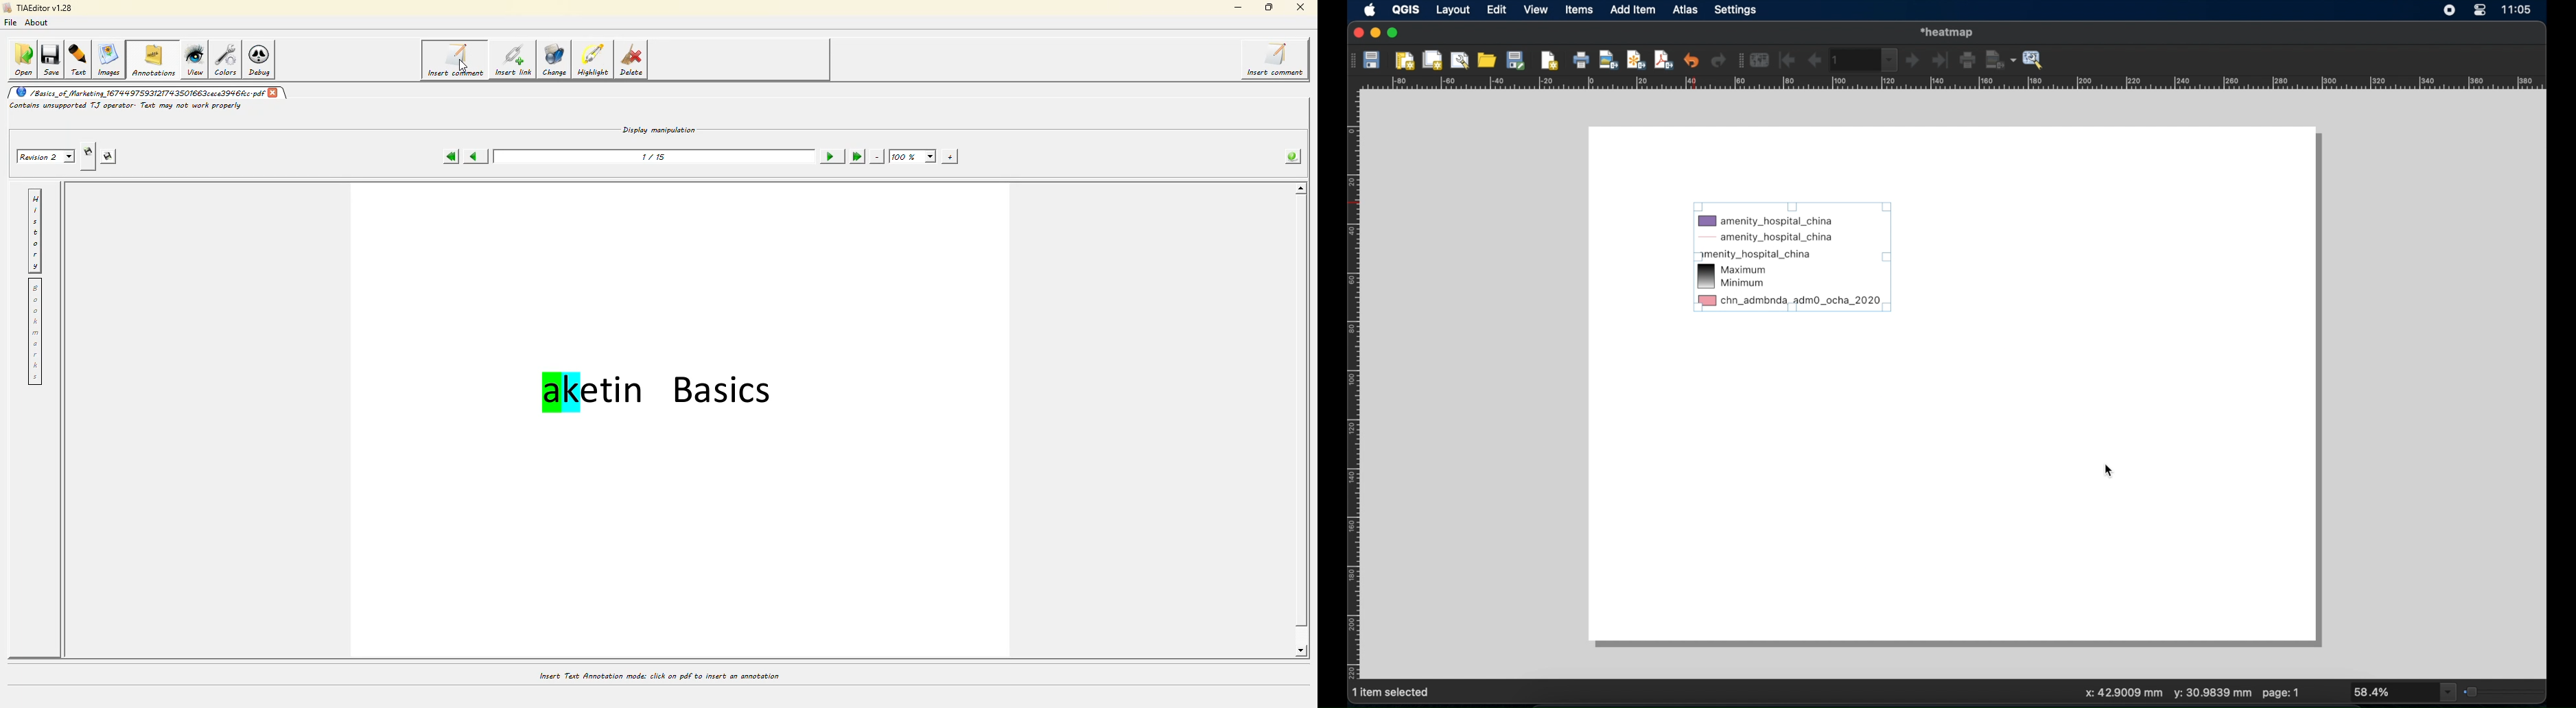 The image size is (2576, 728). I want to click on page: 1, so click(2281, 693).